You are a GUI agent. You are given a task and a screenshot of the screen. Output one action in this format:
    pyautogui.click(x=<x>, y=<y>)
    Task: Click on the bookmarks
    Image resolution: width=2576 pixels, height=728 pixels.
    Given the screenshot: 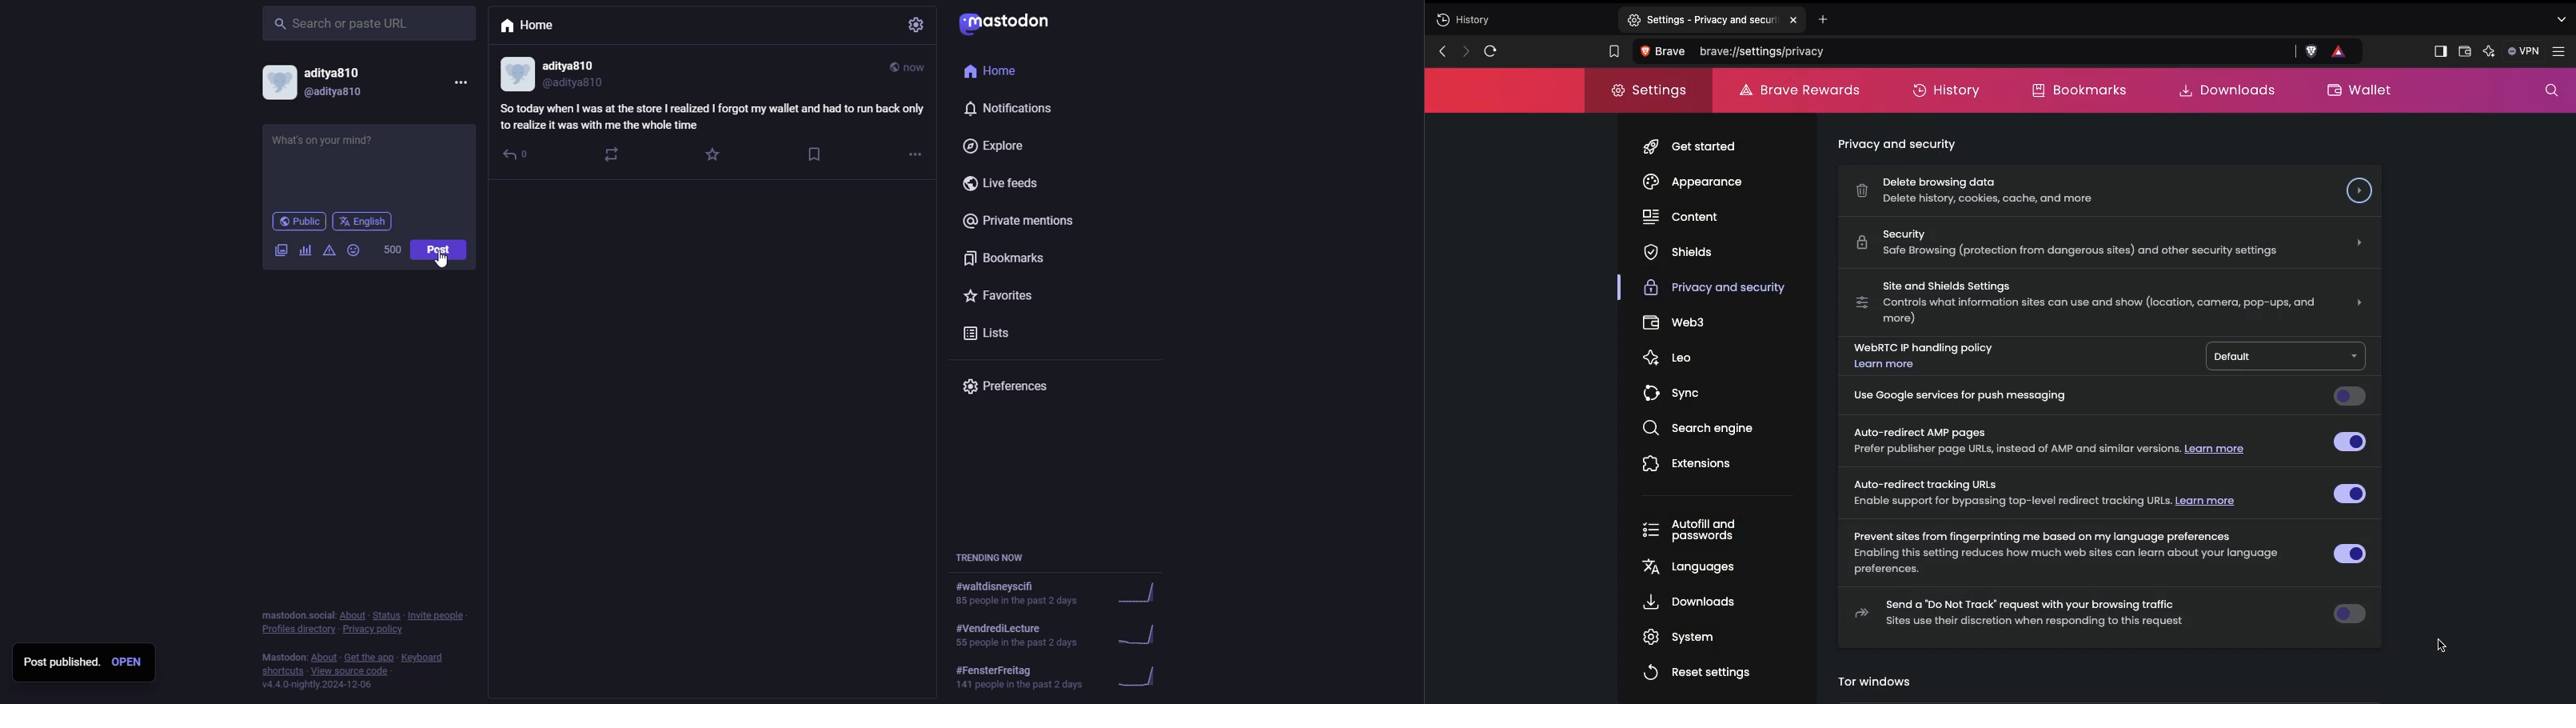 What is the action you would take?
    pyautogui.click(x=1005, y=258)
    